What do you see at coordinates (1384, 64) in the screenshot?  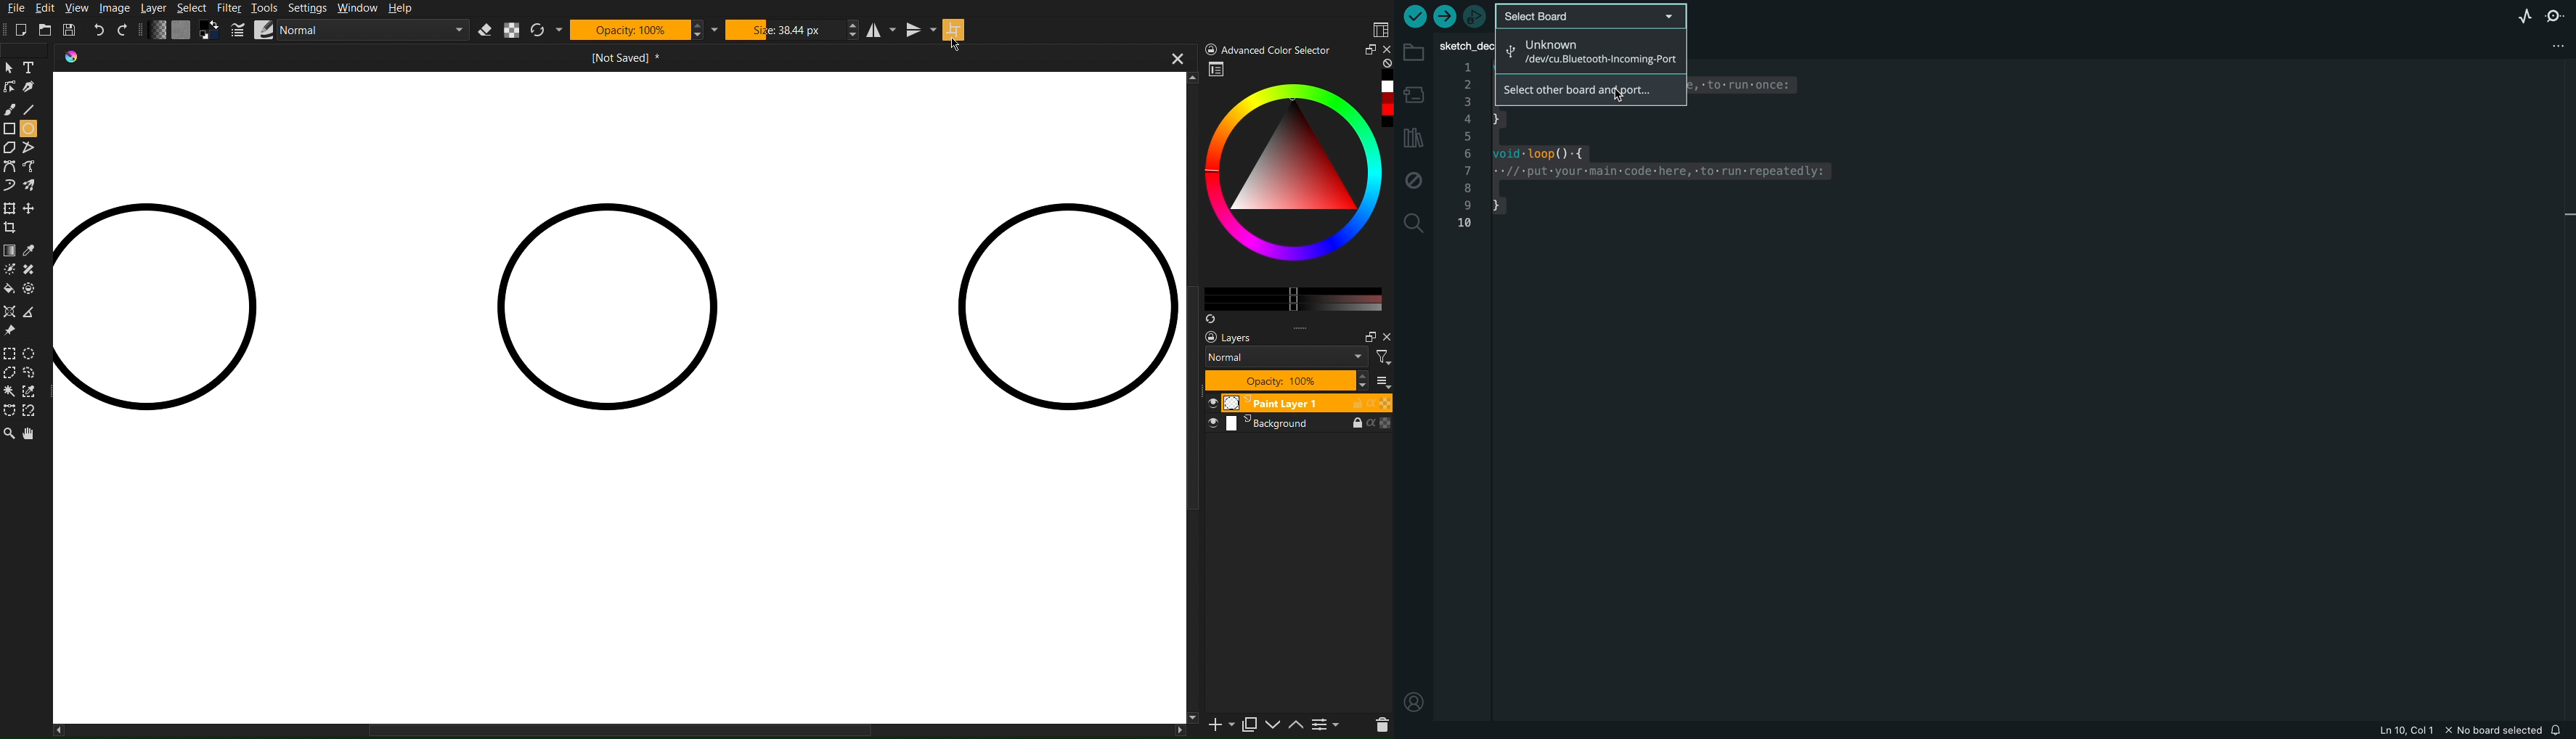 I see `none` at bounding box center [1384, 64].